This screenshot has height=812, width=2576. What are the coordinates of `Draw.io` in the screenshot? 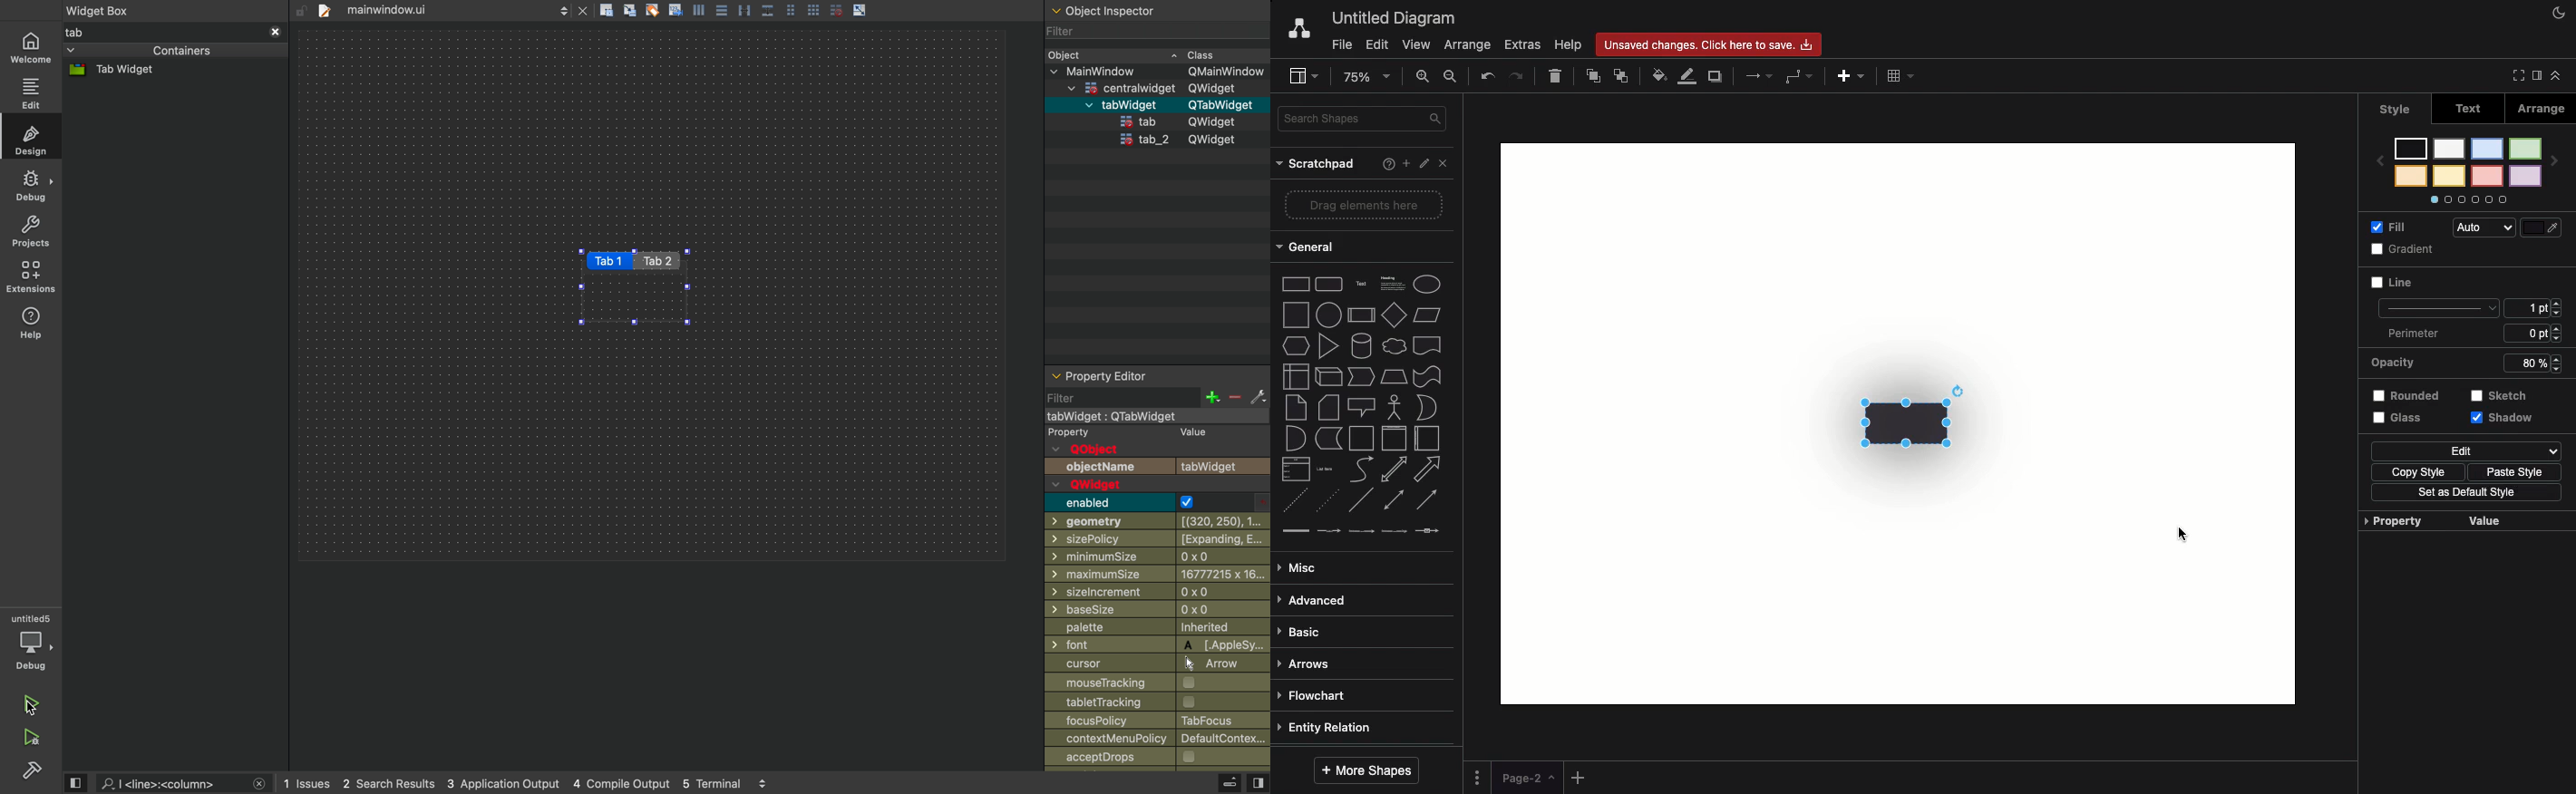 It's located at (1300, 32).